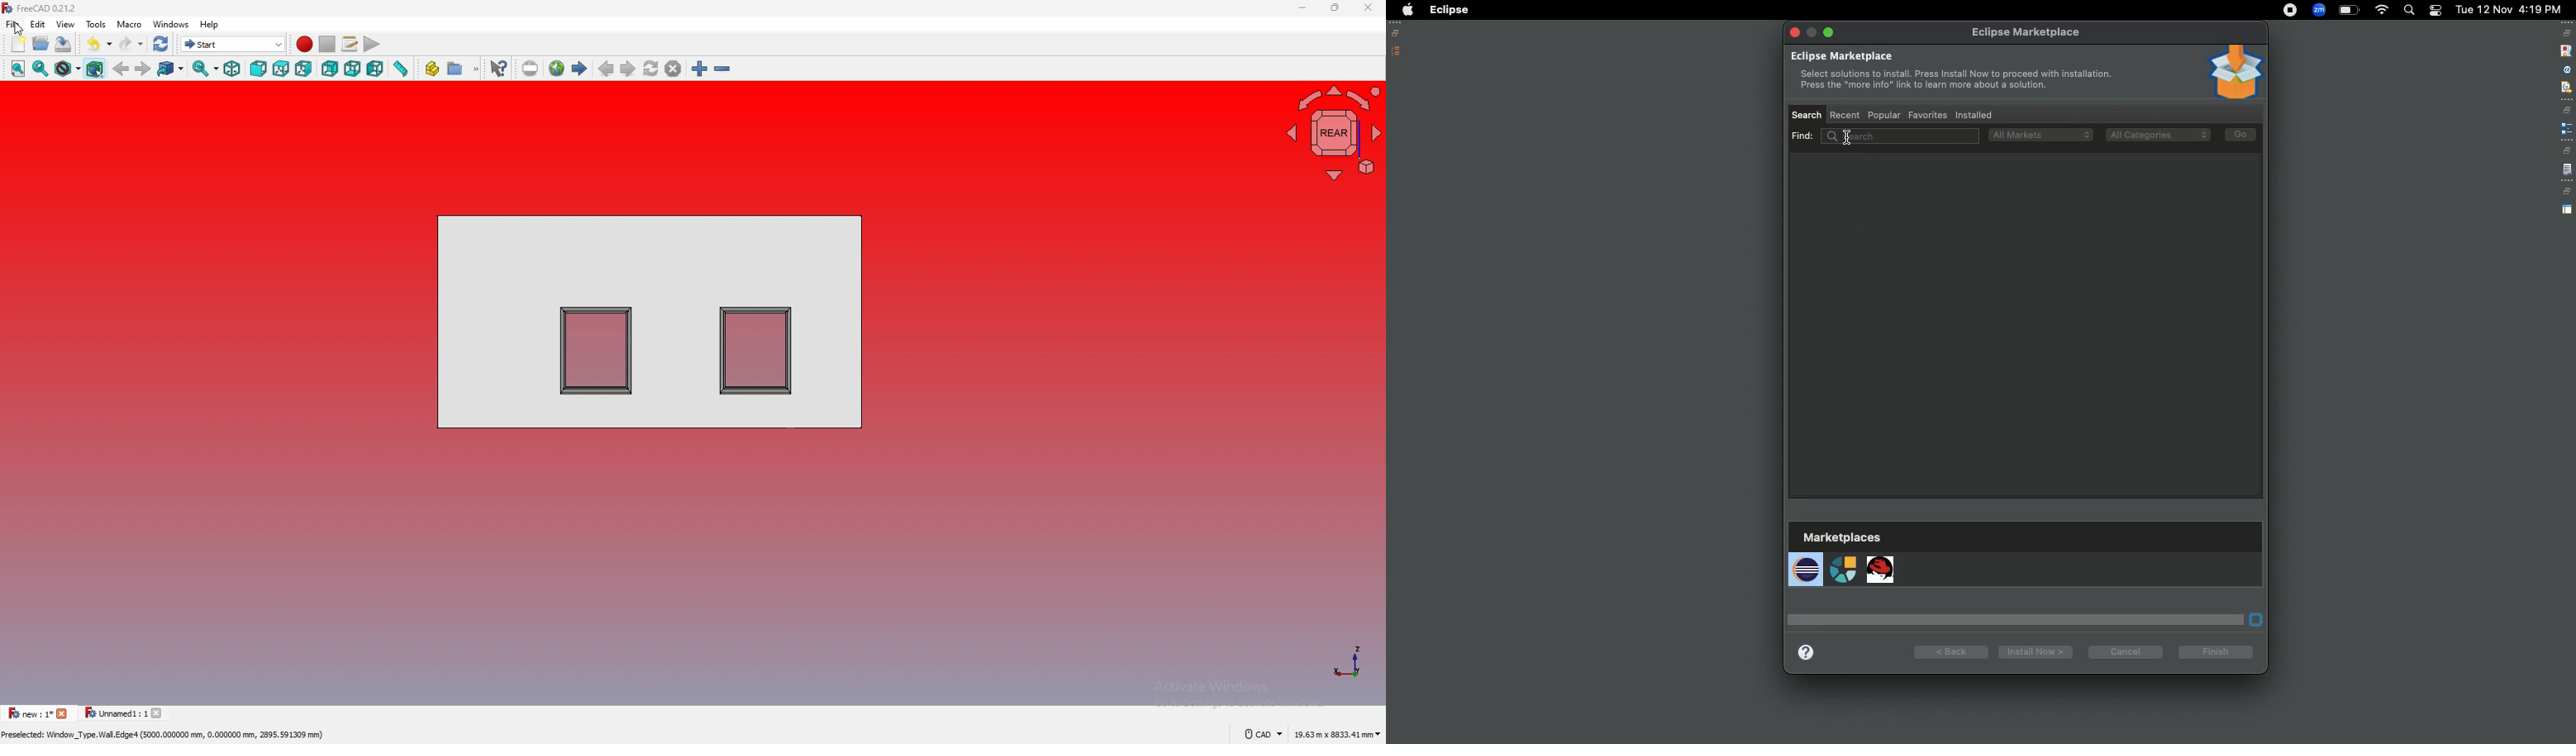  I want to click on zoom out, so click(723, 69).